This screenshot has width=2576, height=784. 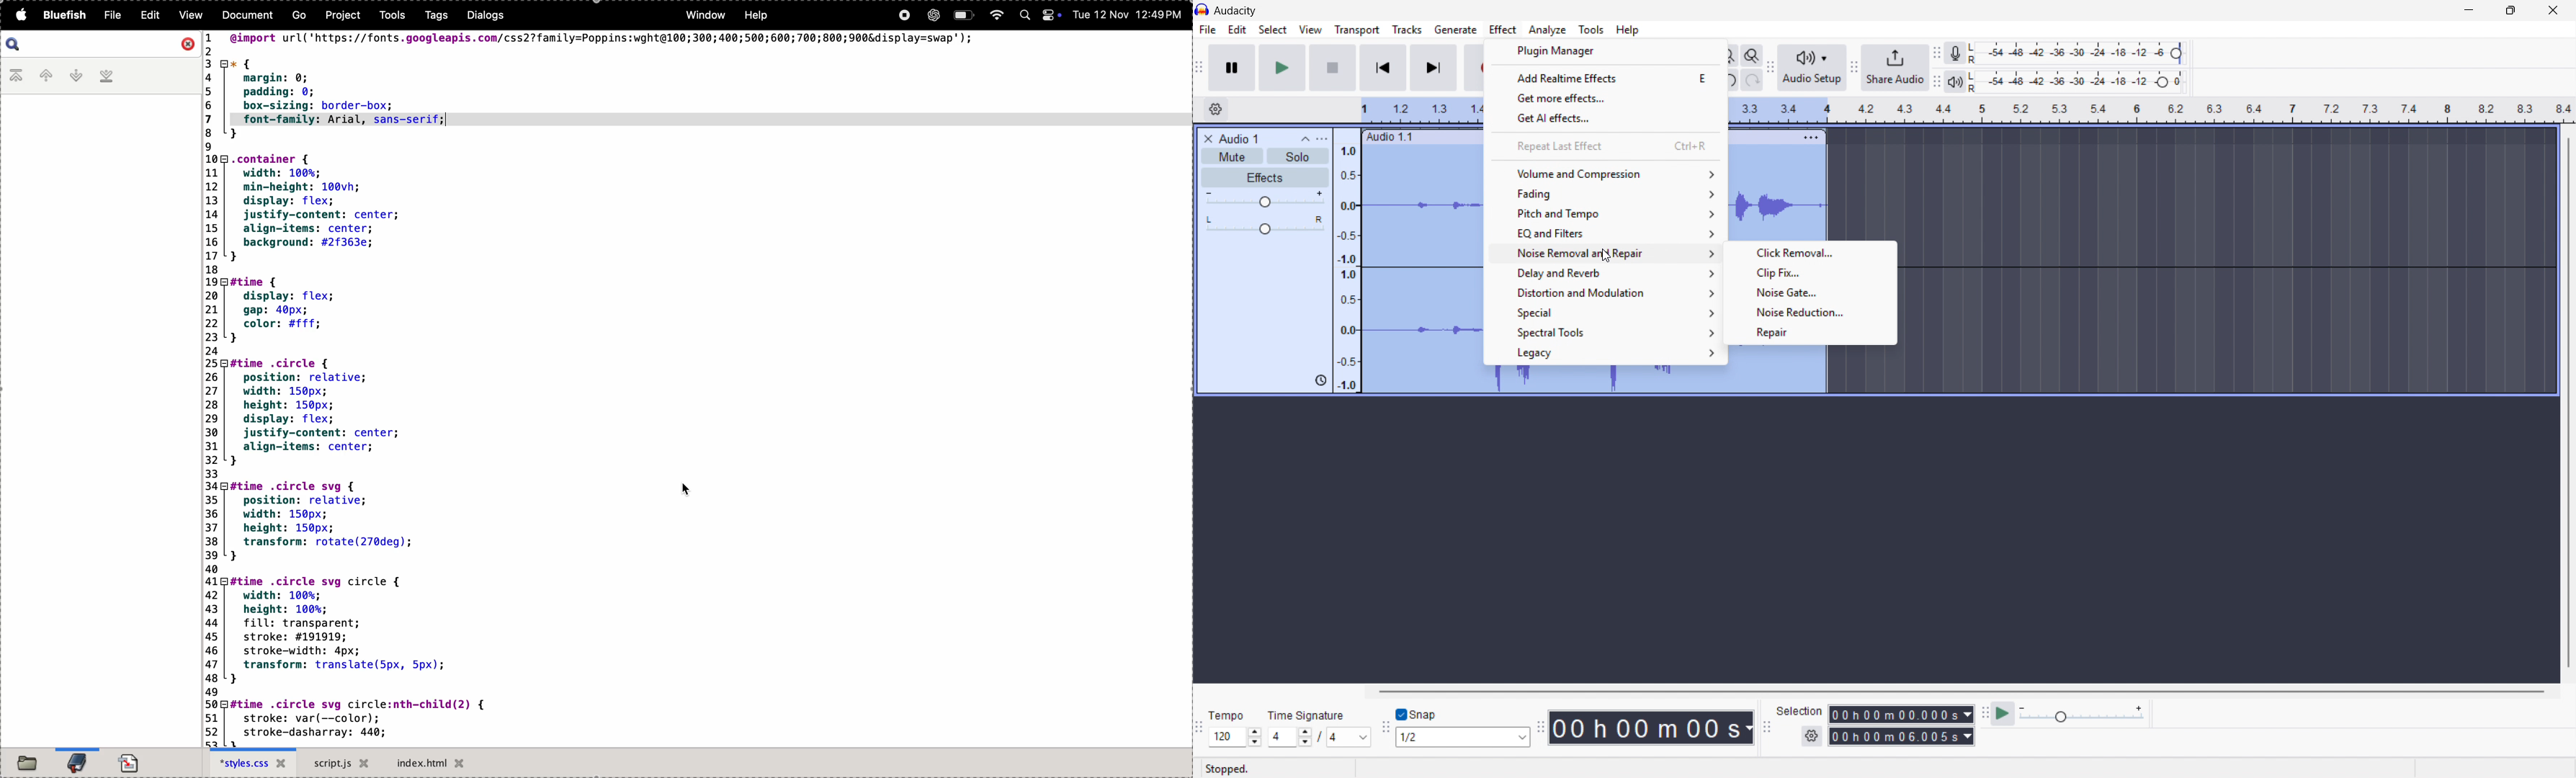 What do you see at coordinates (1233, 156) in the screenshot?
I see `Mute` at bounding box center [1233, 156].